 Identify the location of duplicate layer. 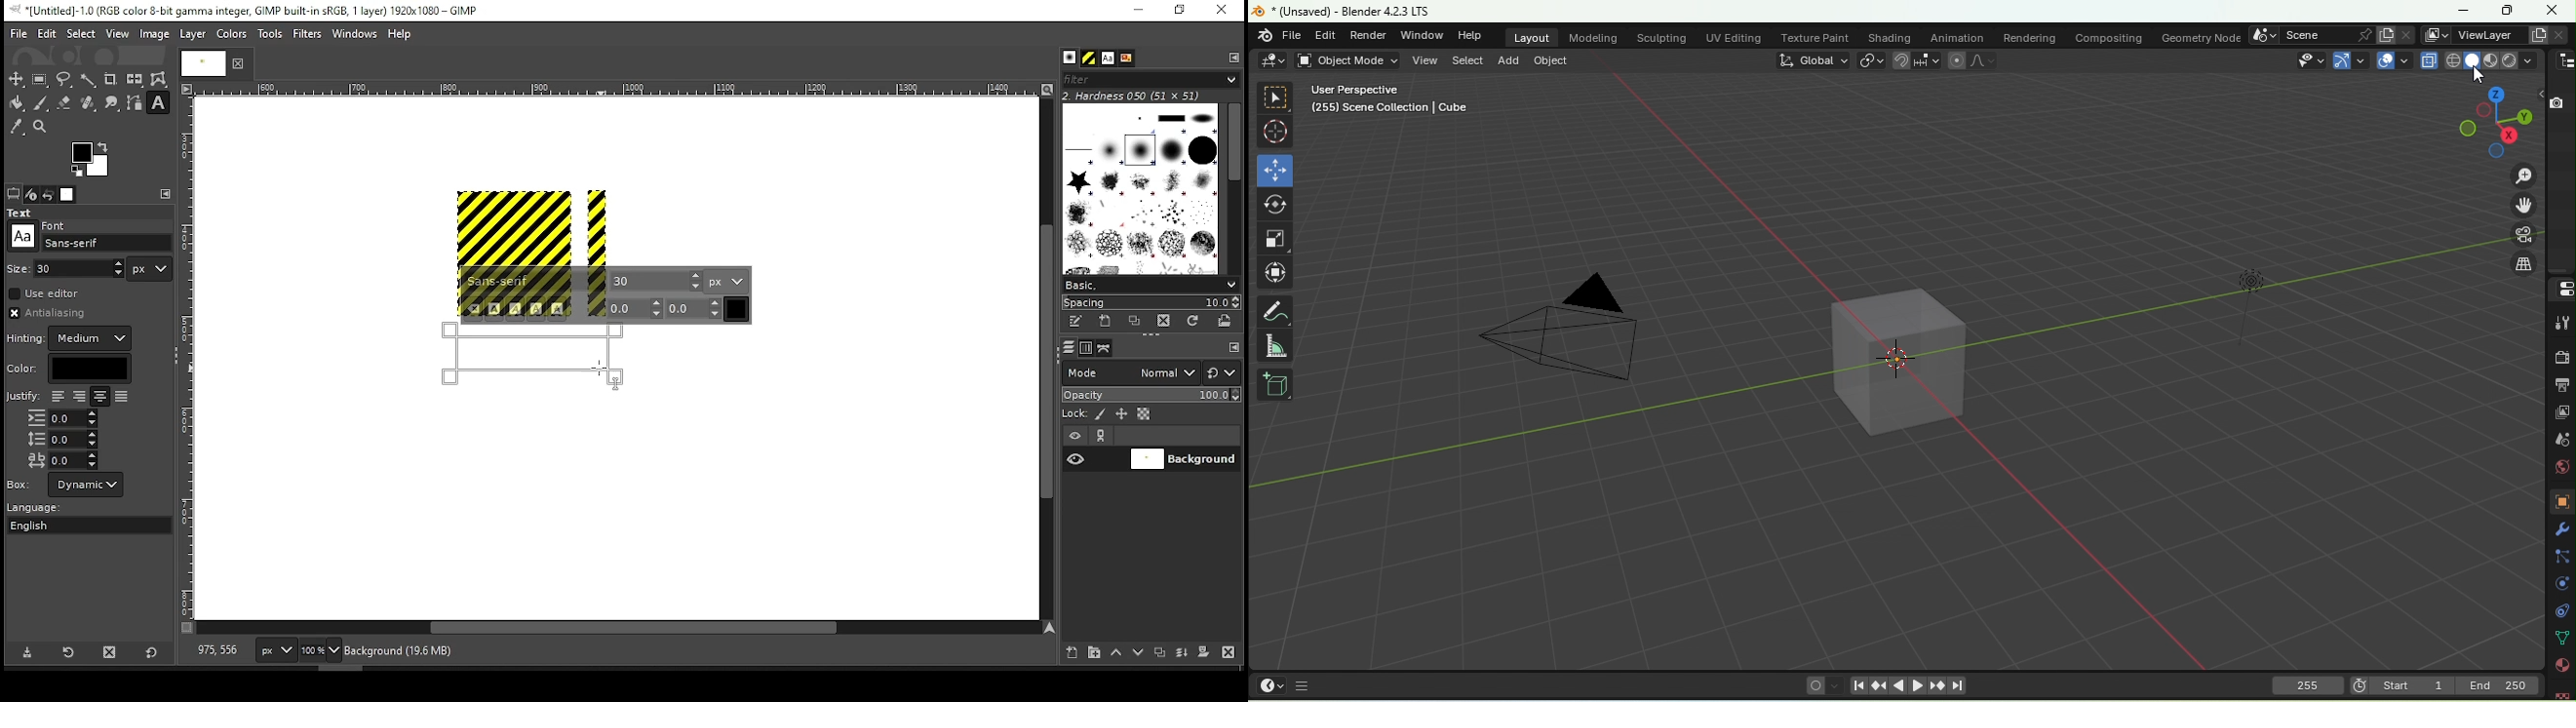
(1162, 654).